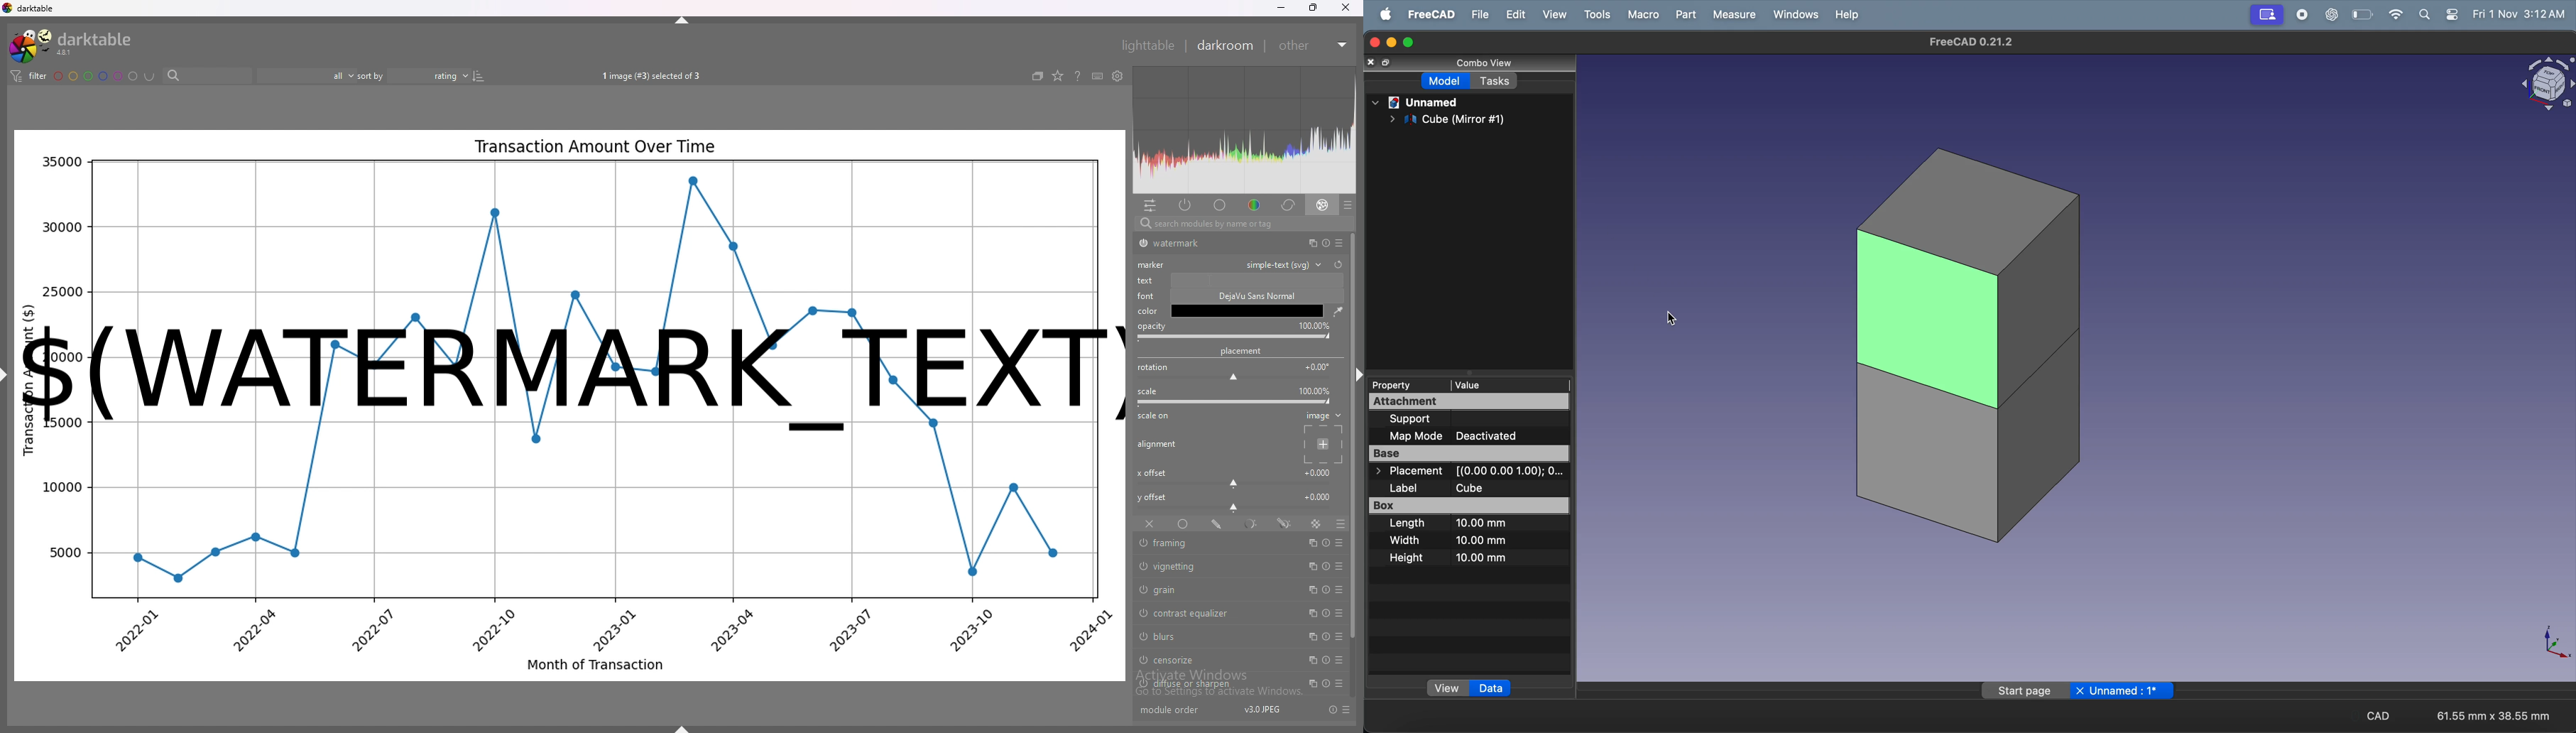 The height and width of the screenshot is (756, 2576). Describe the element at coordinates (1400, 386) in the screenshot. I see `Property` at that location.